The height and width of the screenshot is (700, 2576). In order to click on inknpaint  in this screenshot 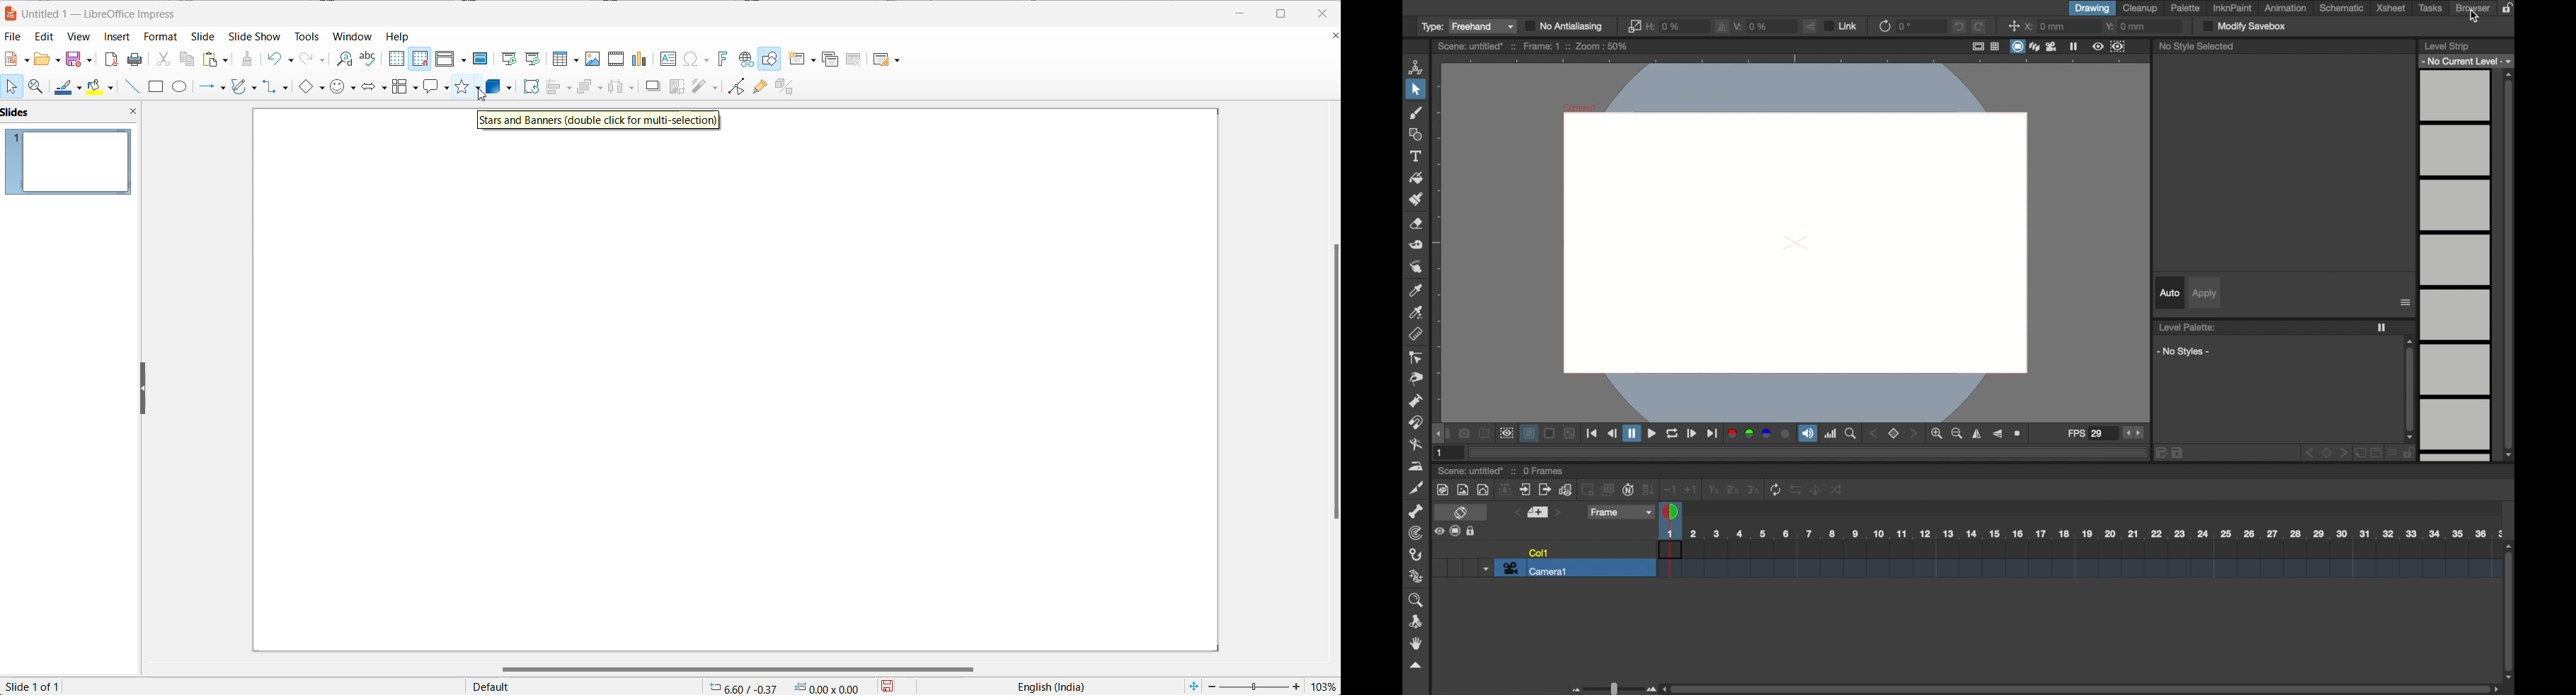, I will do `click(2233, 8)`.